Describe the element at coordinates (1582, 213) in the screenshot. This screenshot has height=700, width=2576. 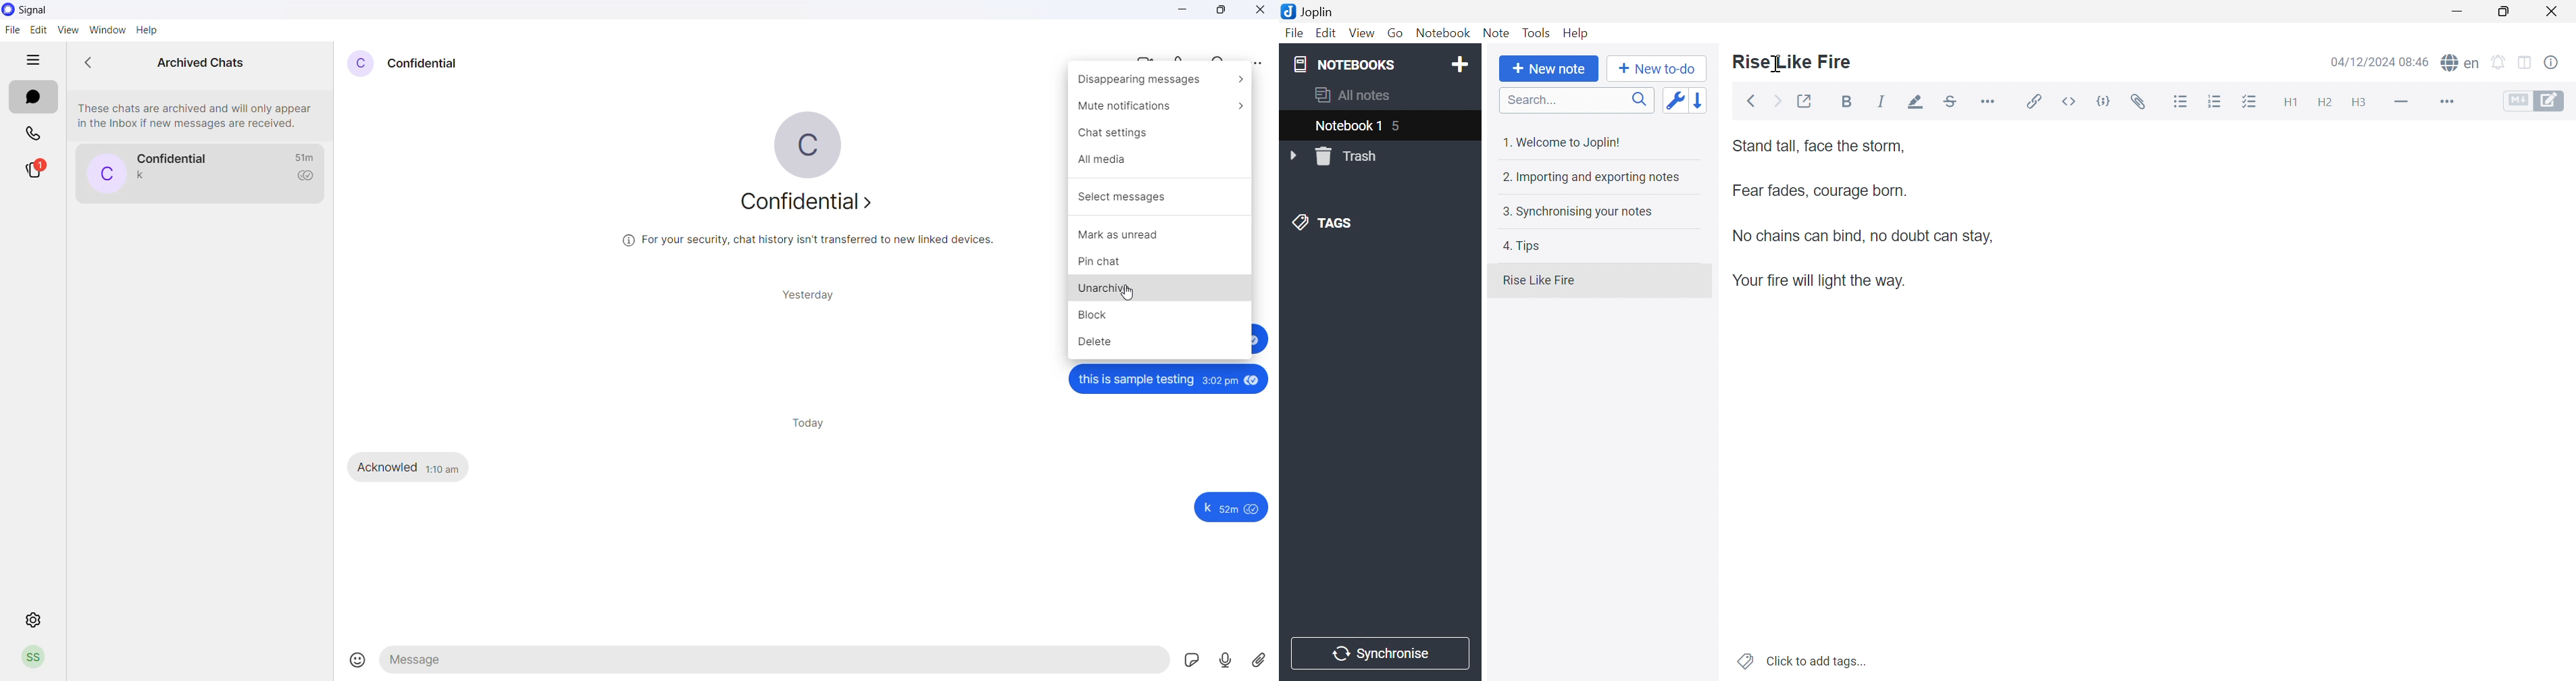
I see `3. Synchronising your notes` at that location.